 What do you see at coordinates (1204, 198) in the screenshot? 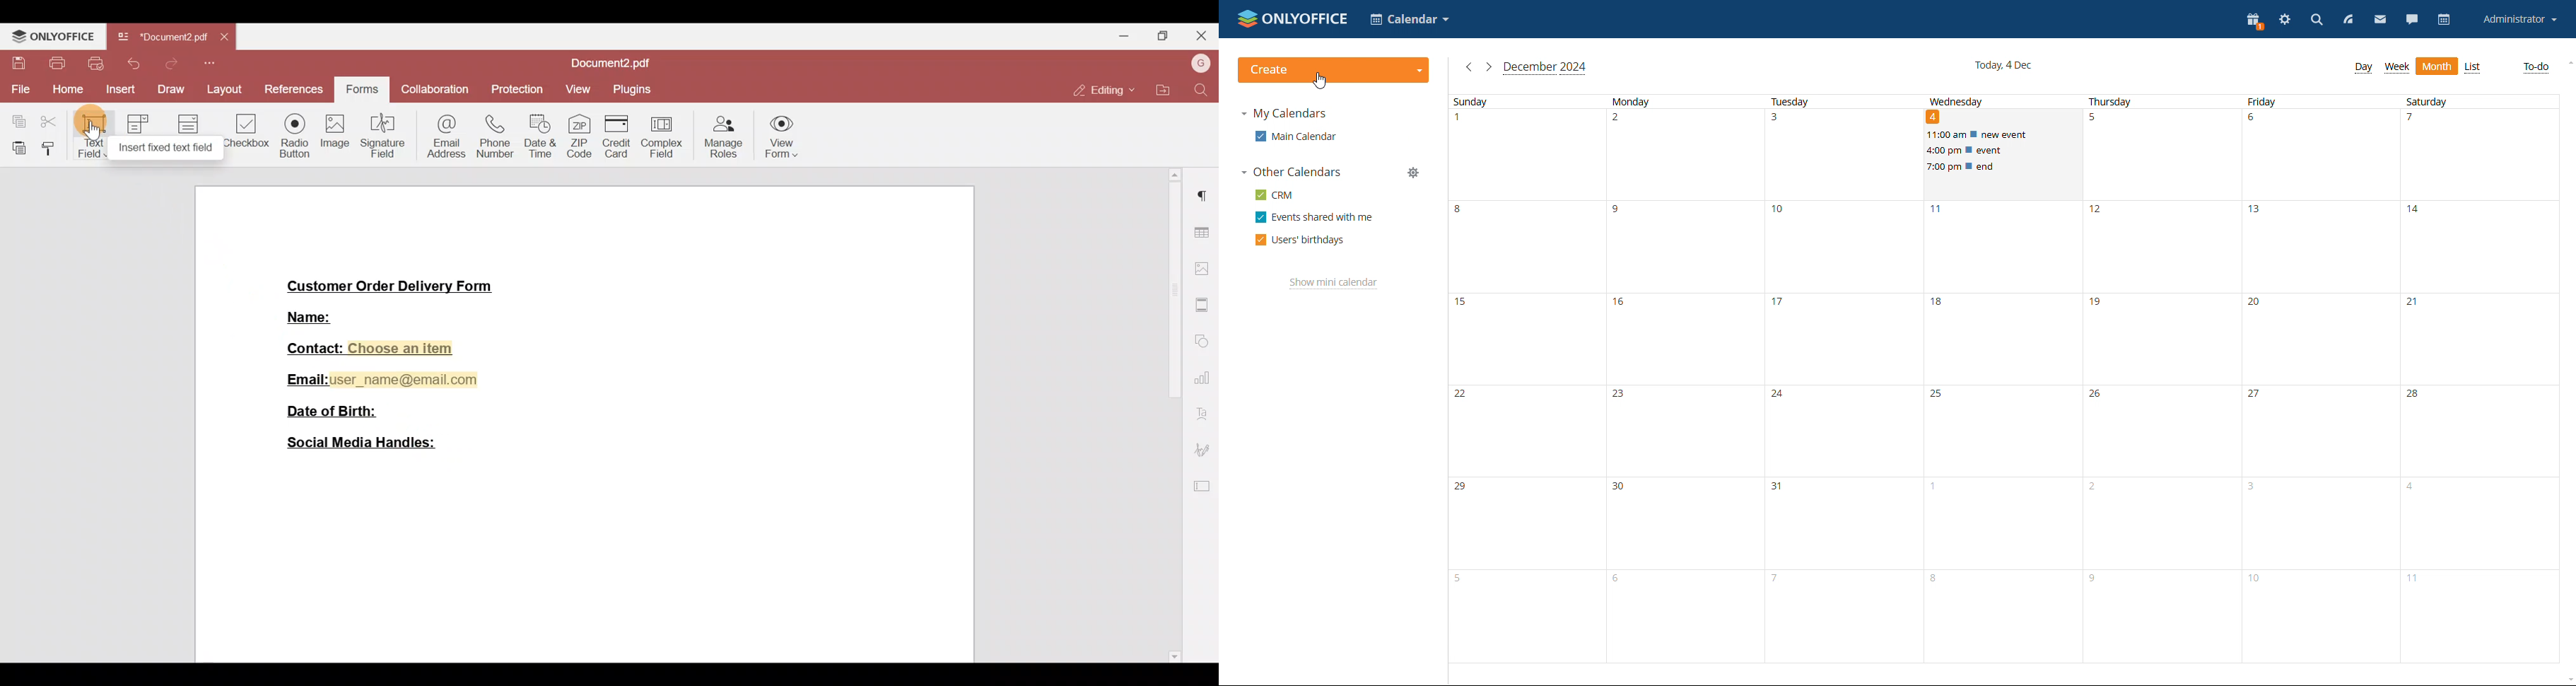
I see `Paragraph settings` at bounding box center [1204, 198].